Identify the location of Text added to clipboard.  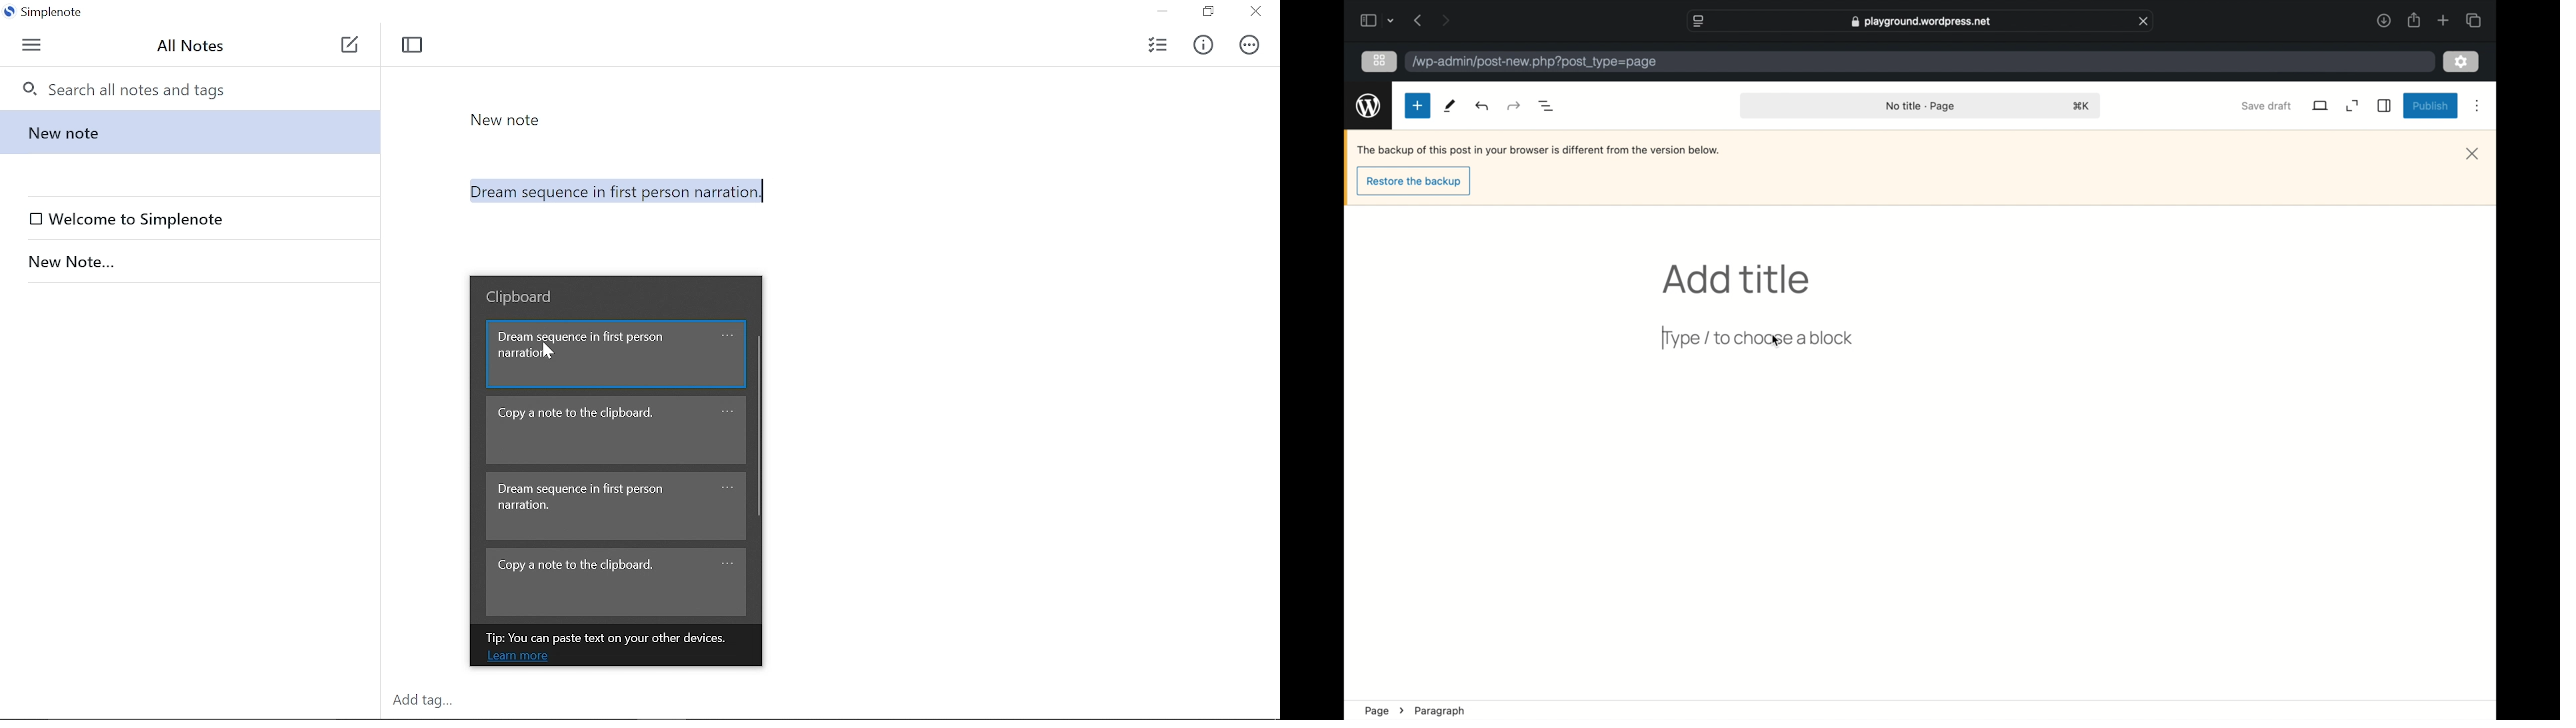
(617, 353).